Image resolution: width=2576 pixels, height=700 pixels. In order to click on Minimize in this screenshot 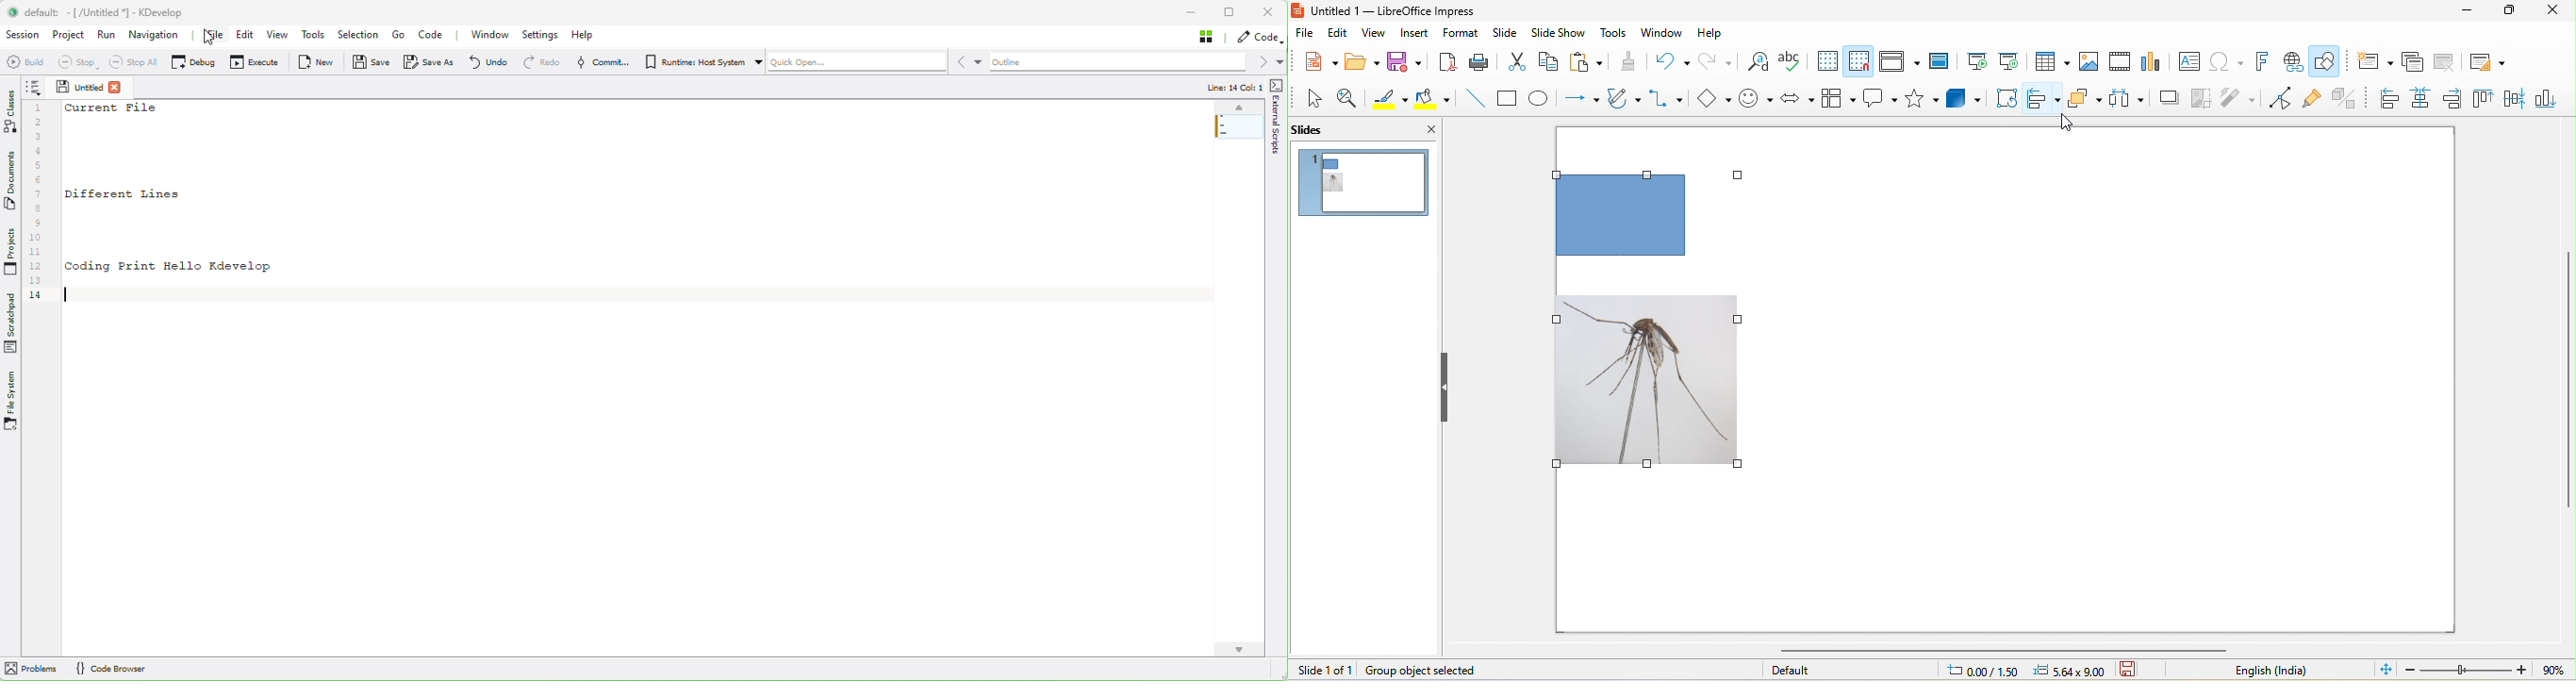, I will do `click(1193, 12)`.